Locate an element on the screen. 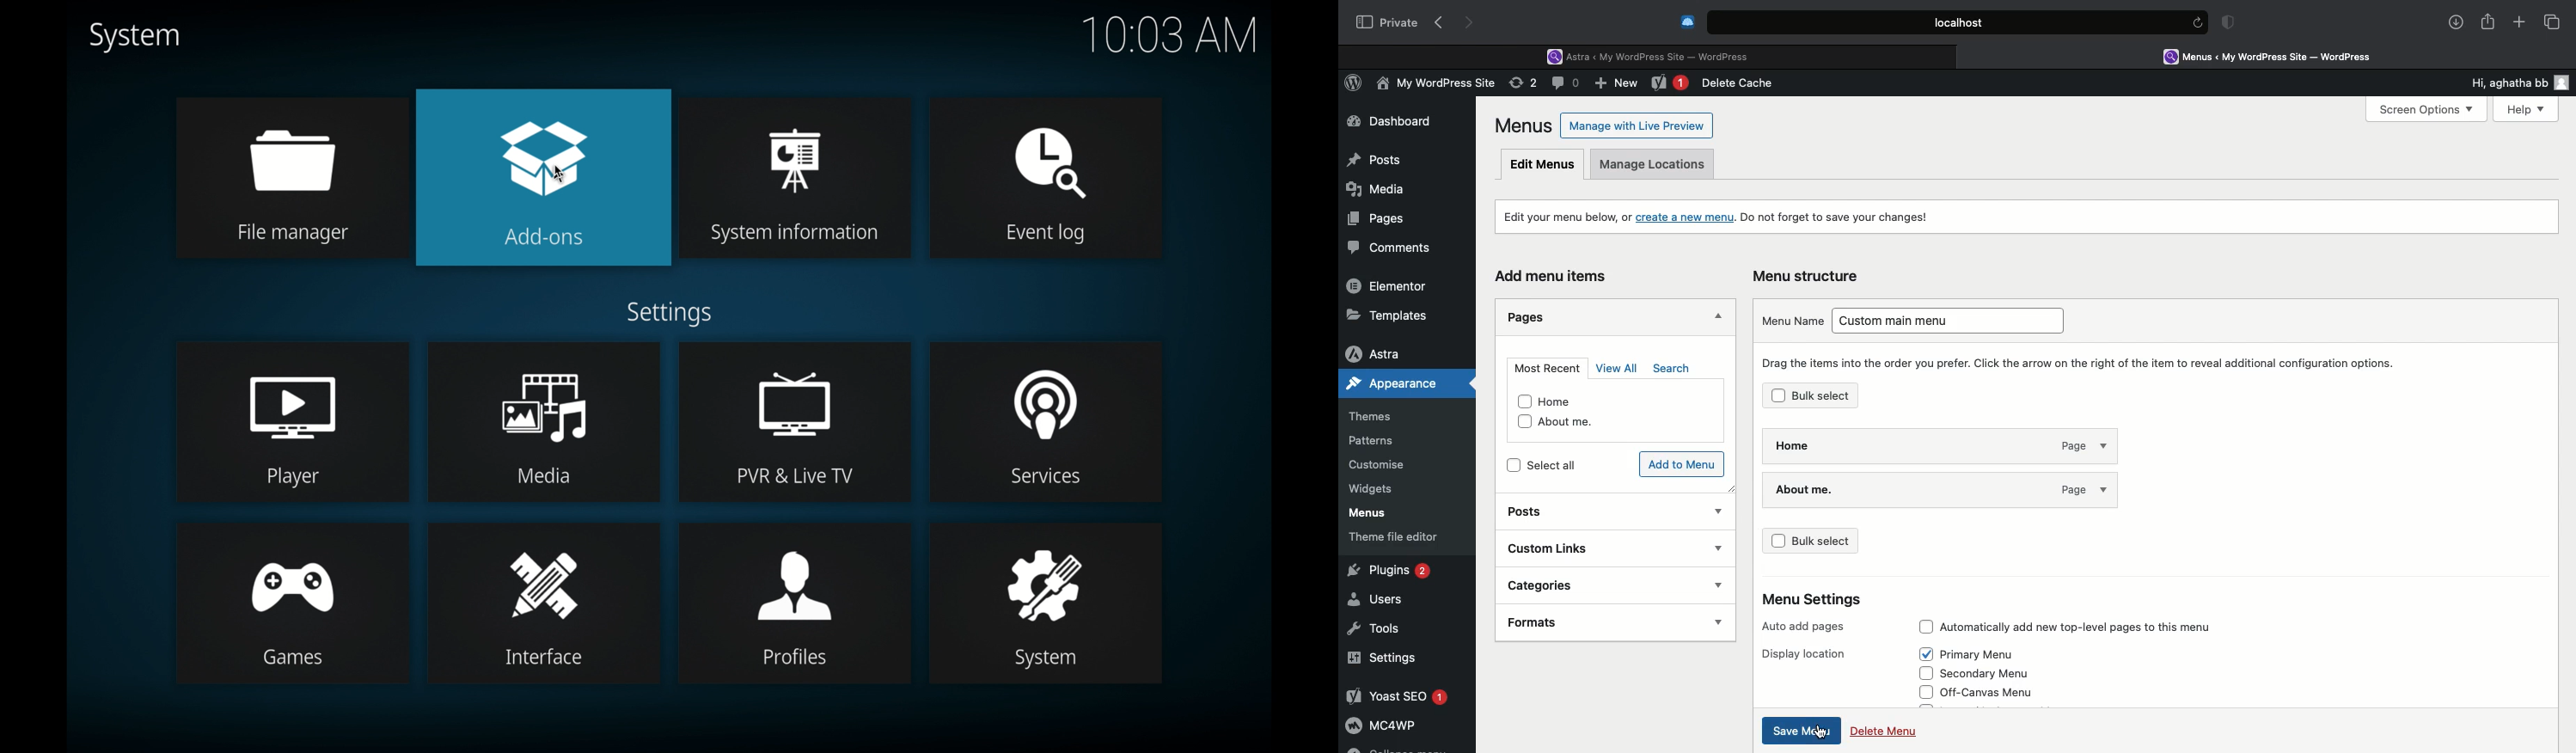 Image resolution: width=2576 pixels, height=756 pixels. Comment (0) is located at coordinates (1568, 83).